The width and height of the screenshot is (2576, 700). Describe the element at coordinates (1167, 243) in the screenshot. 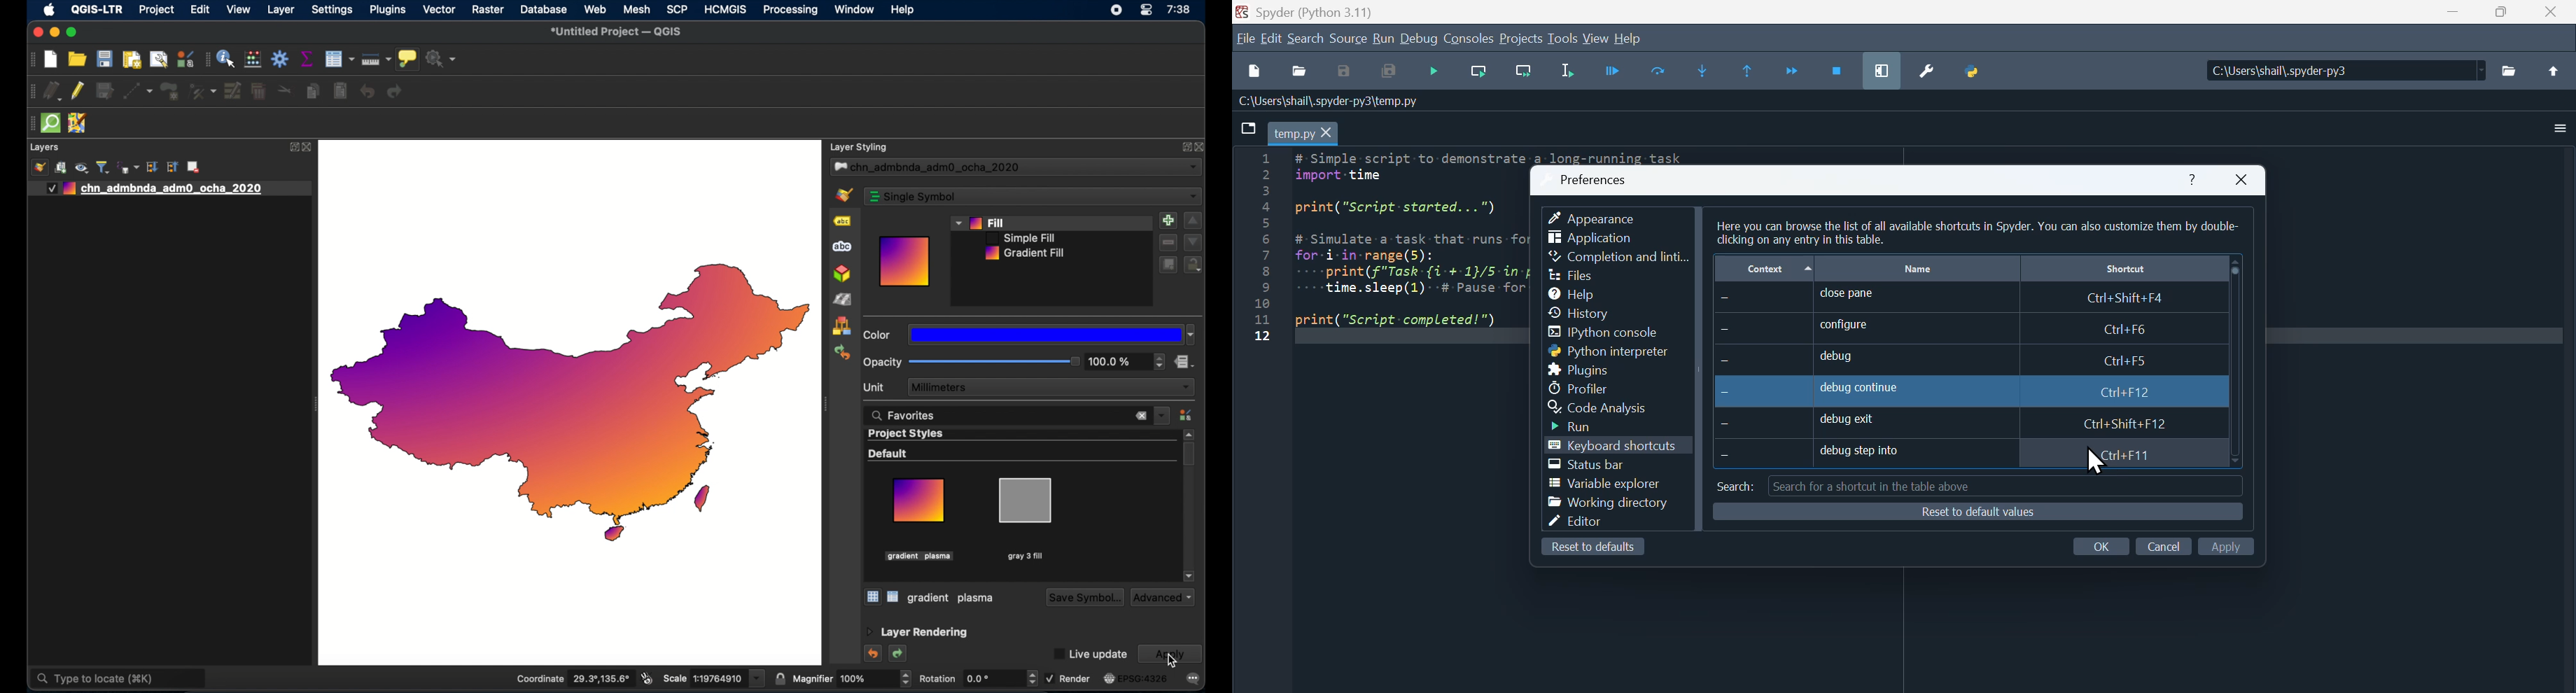

I see `remove` at that location.